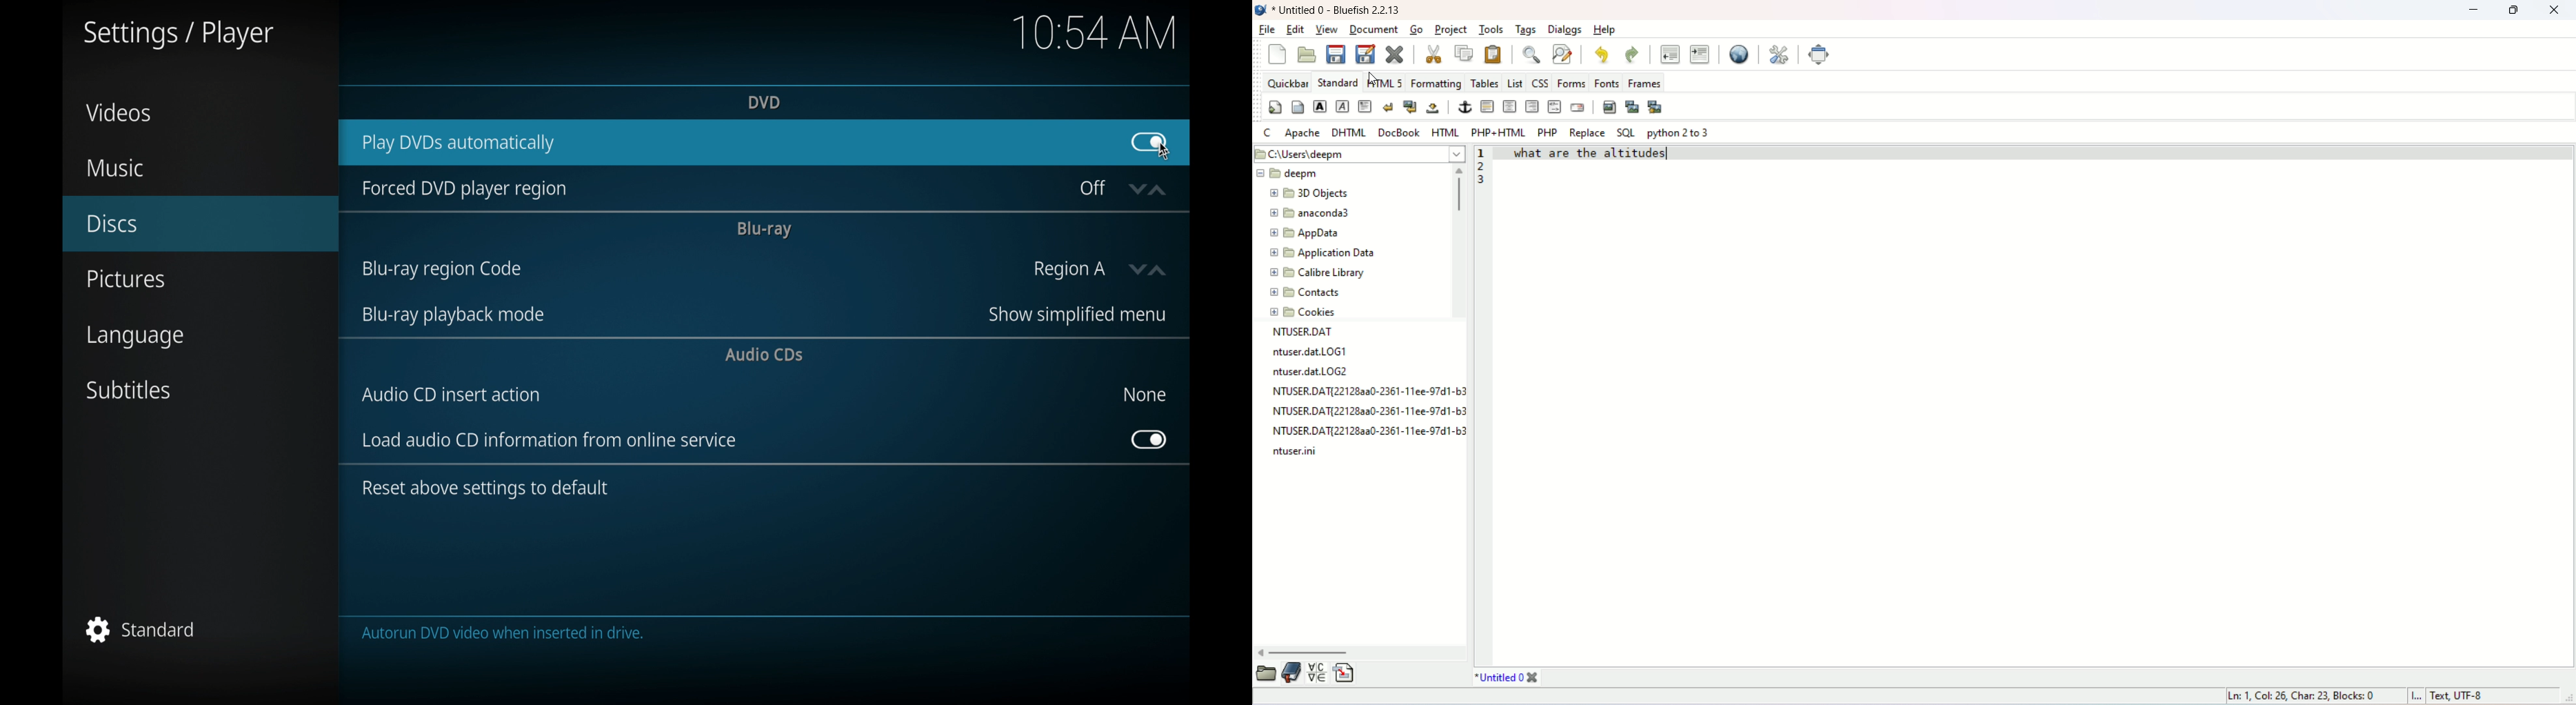  I want to click on file, so click(1266, 30).